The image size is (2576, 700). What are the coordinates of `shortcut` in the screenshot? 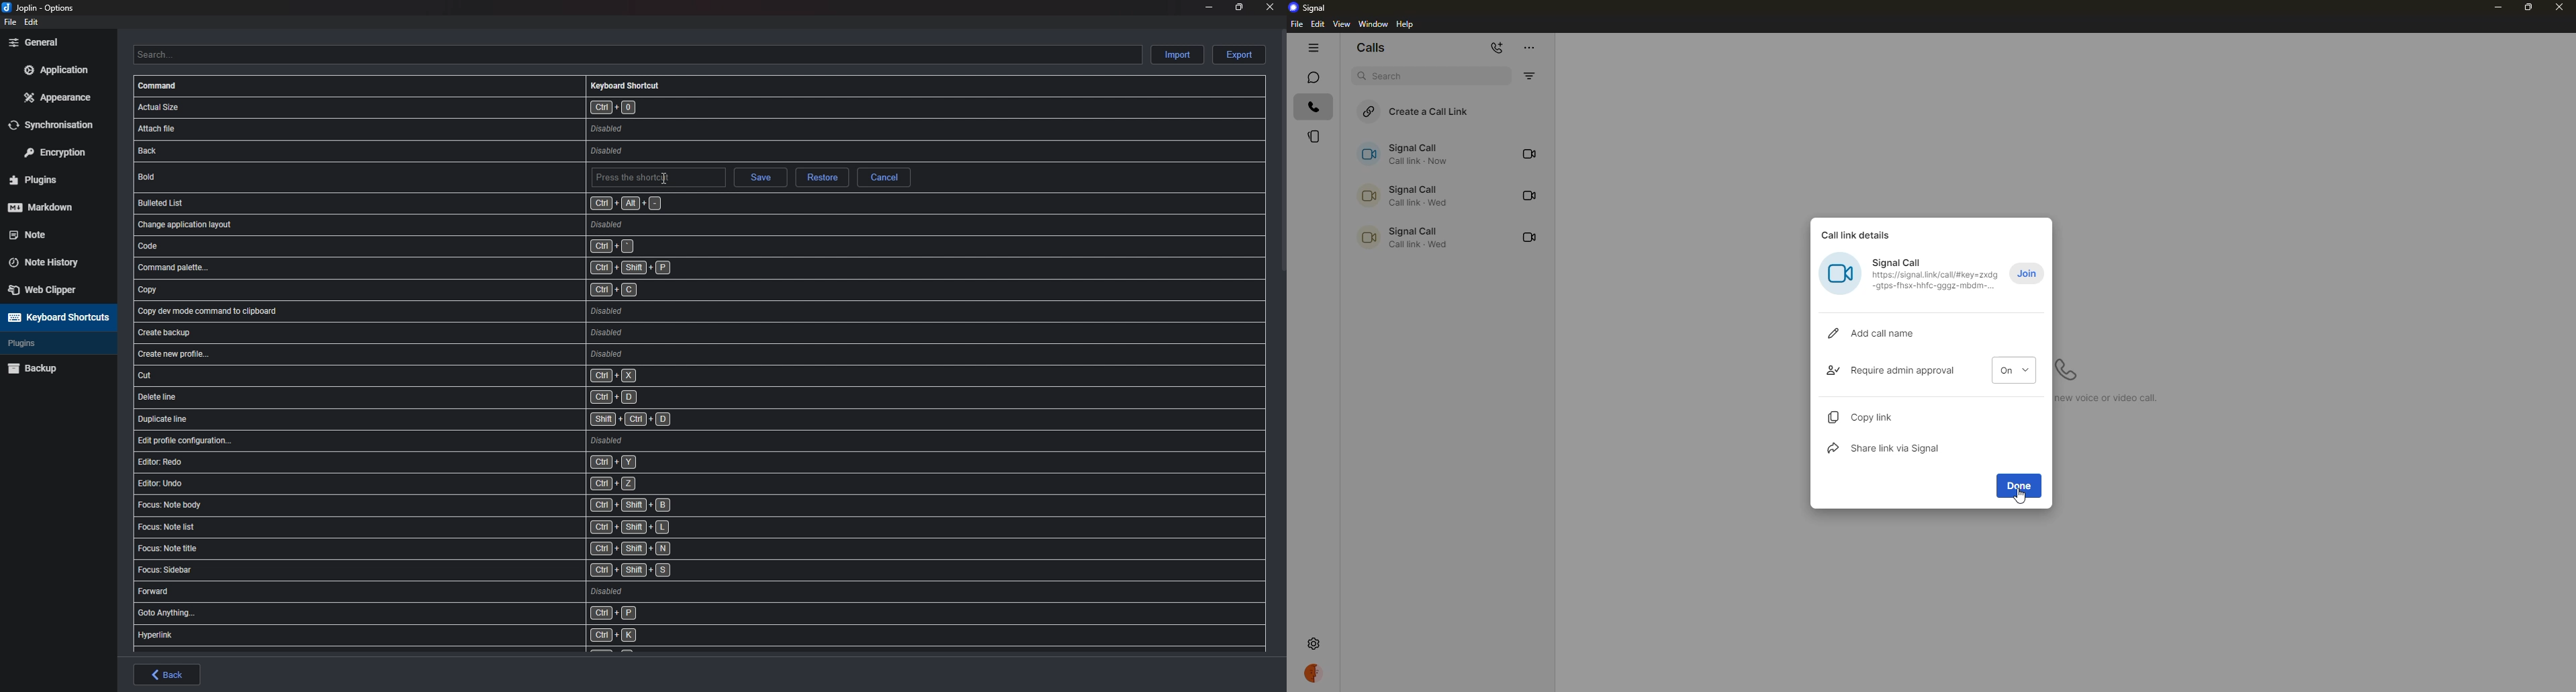 It's located at (439, 551).